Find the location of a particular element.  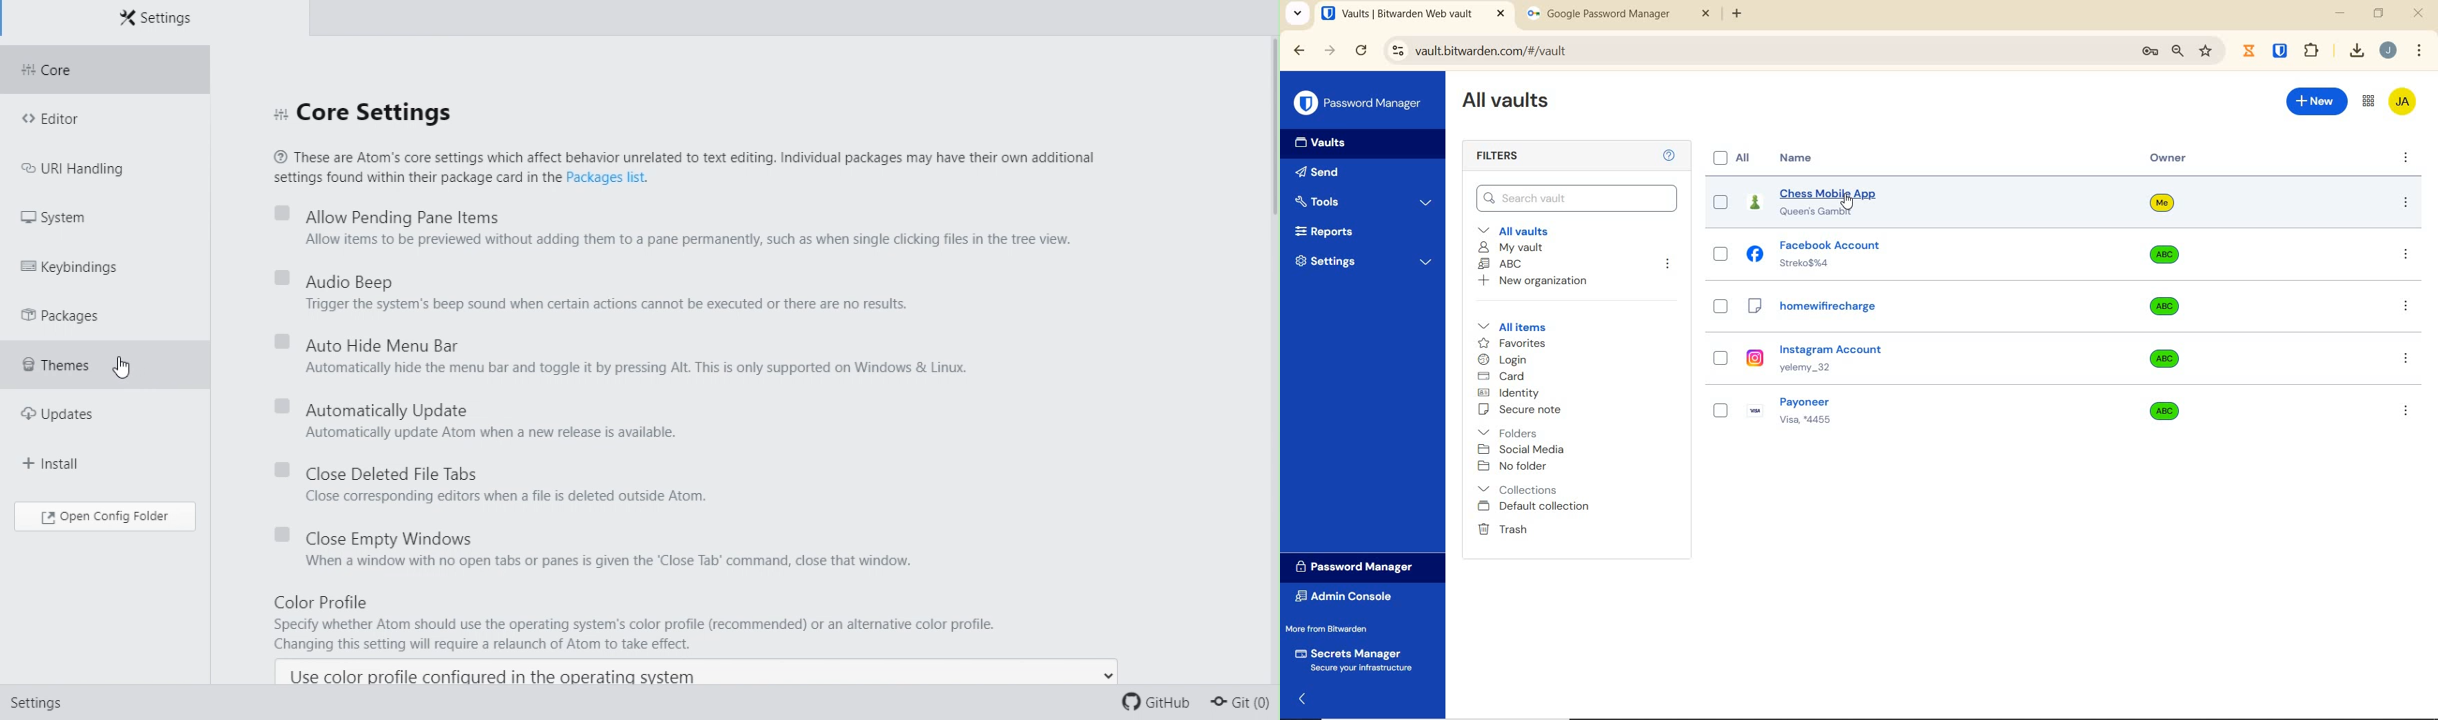

leave is located at coordinates (1667, 266).